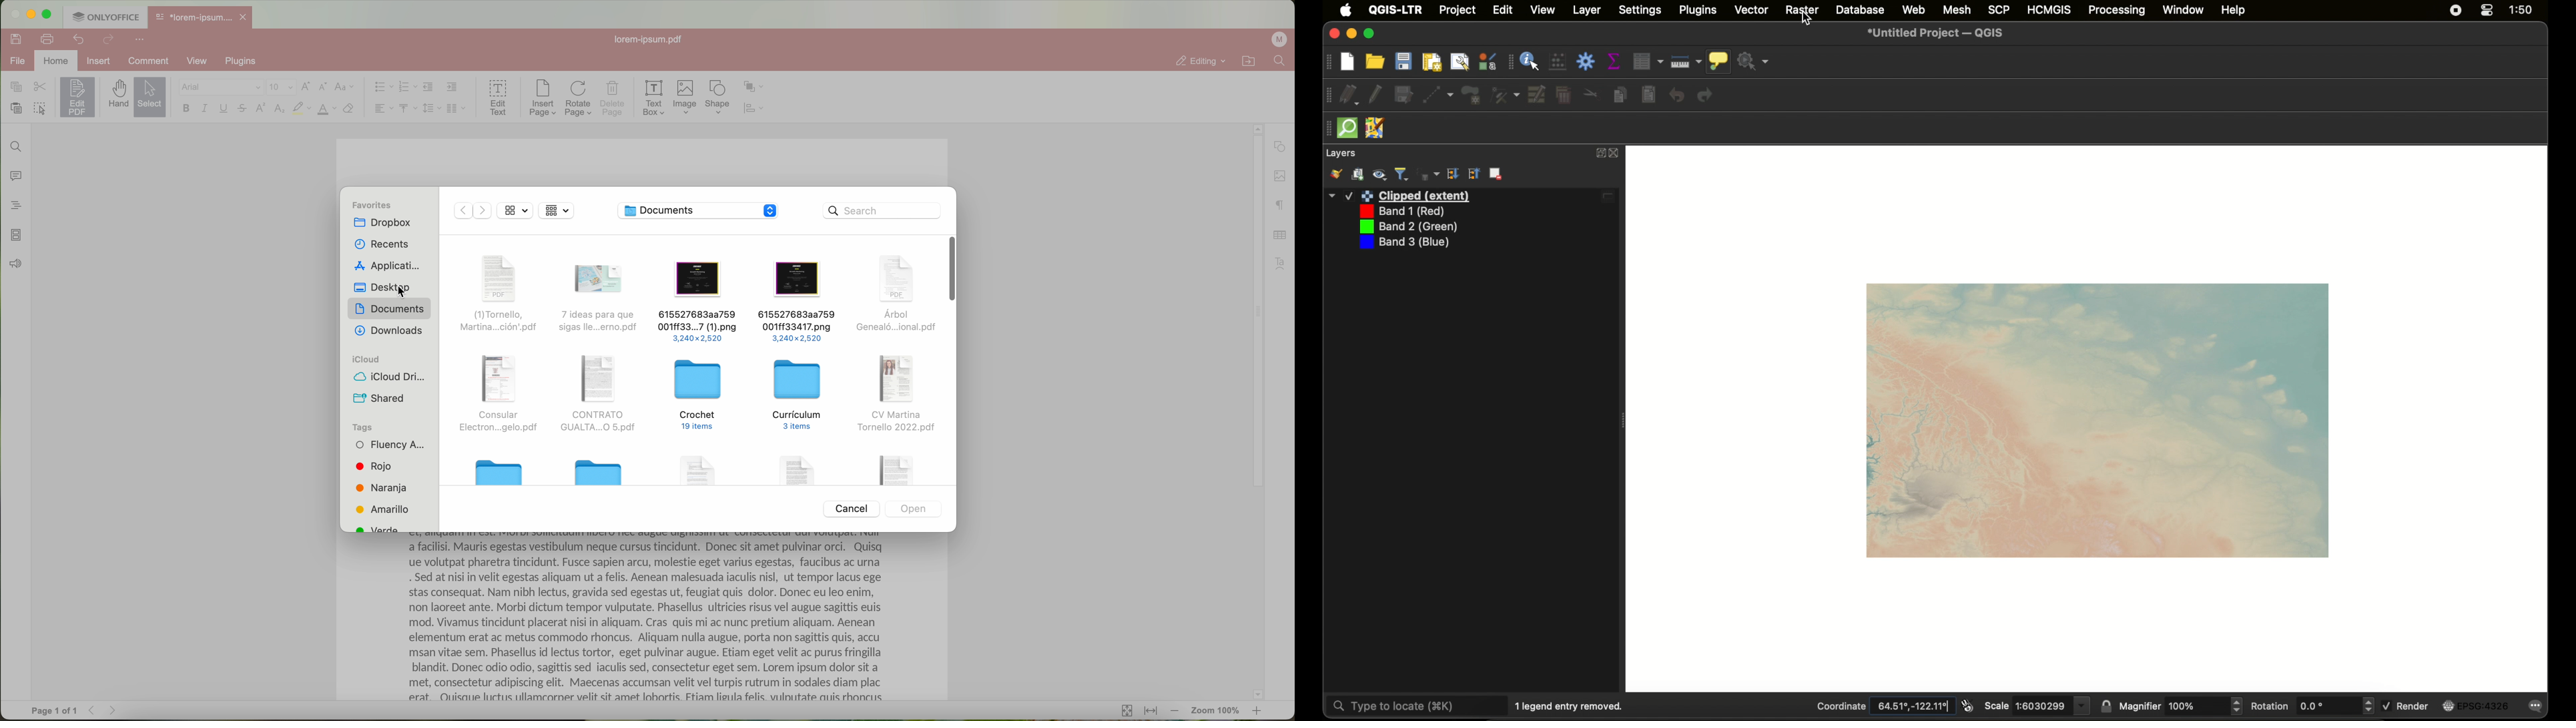 The image size is (2576, 728). Describe the element at coordinates (1676, 95) in the screenshot. I see `undo` at that location.